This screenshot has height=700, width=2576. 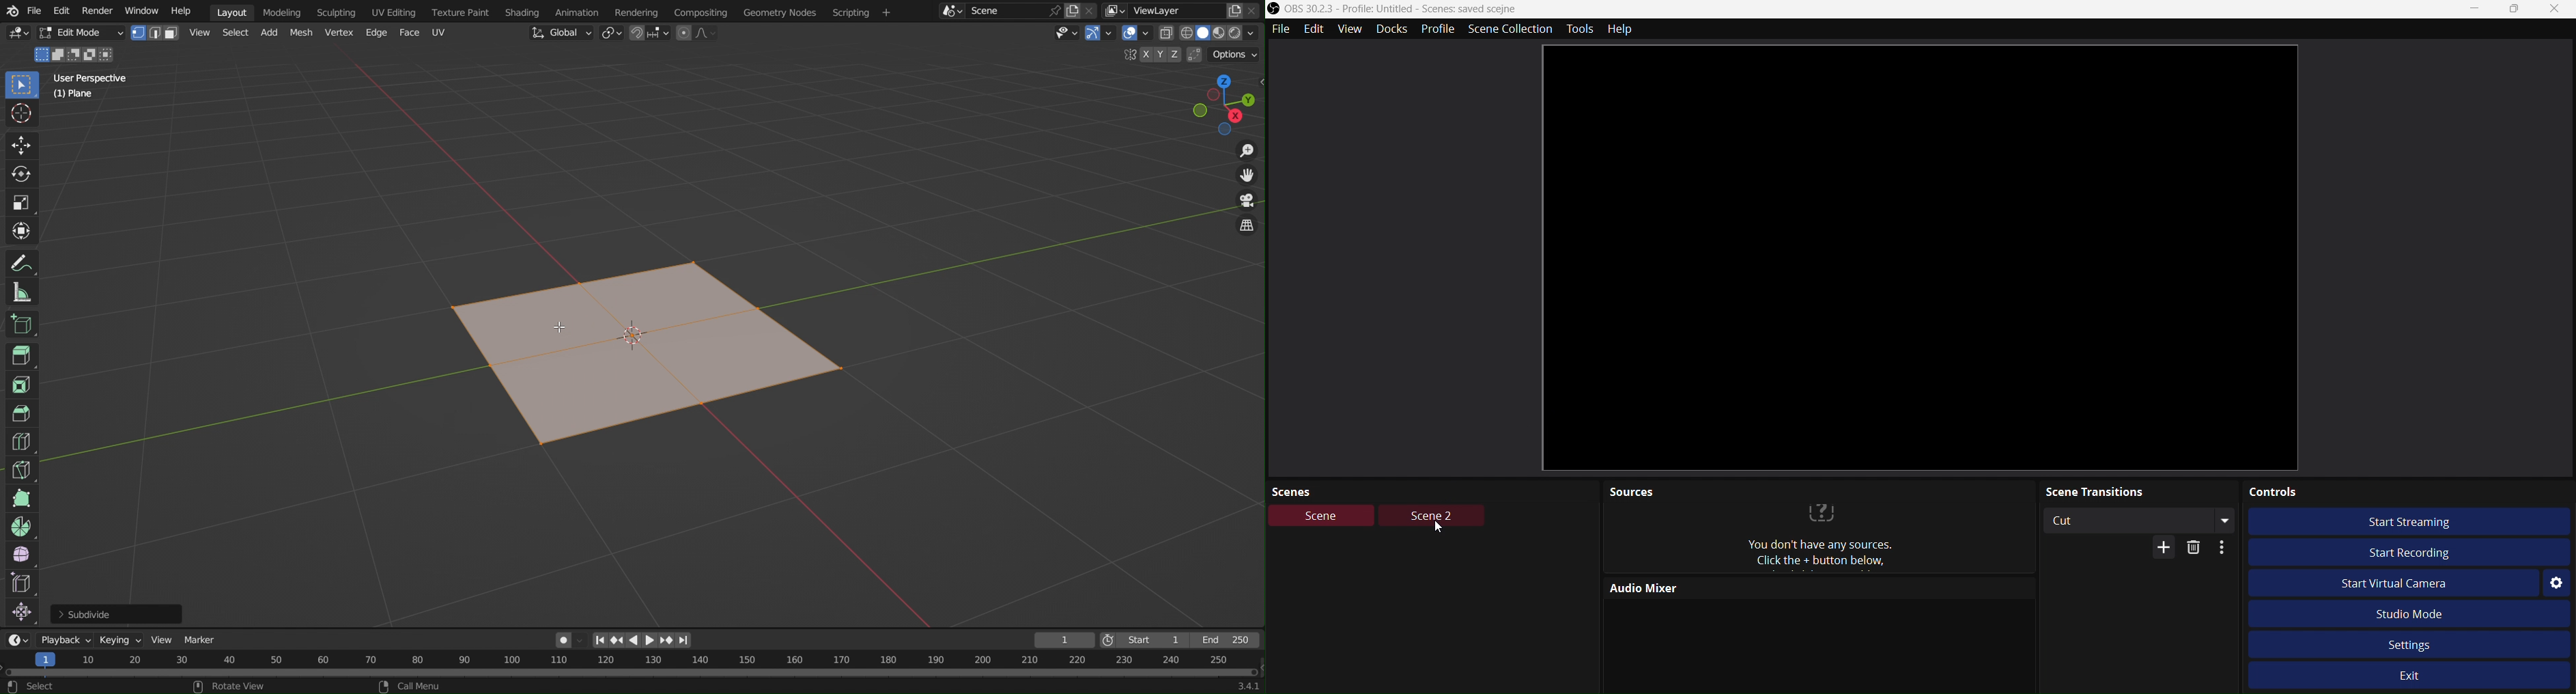 What do you see at coordinates (2519, 10) in the screenshot?
I see `Box` at bounding box center [2519, 10].